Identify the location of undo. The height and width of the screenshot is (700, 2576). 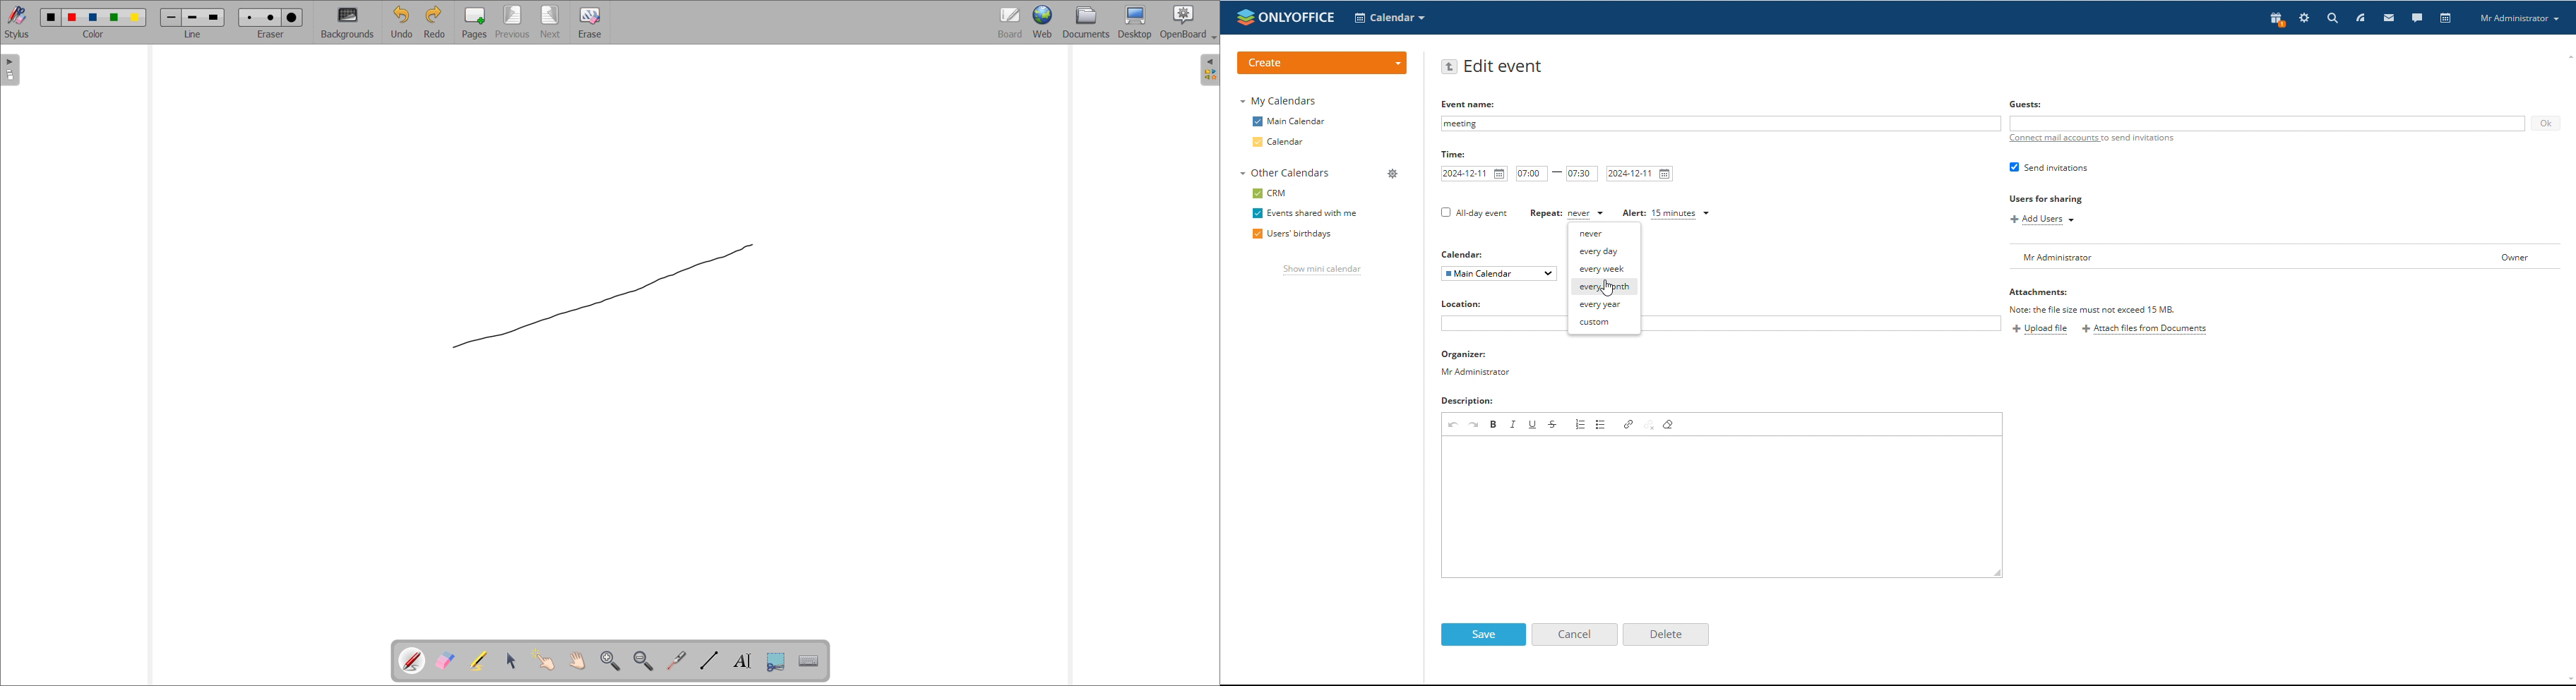
(402, 22).